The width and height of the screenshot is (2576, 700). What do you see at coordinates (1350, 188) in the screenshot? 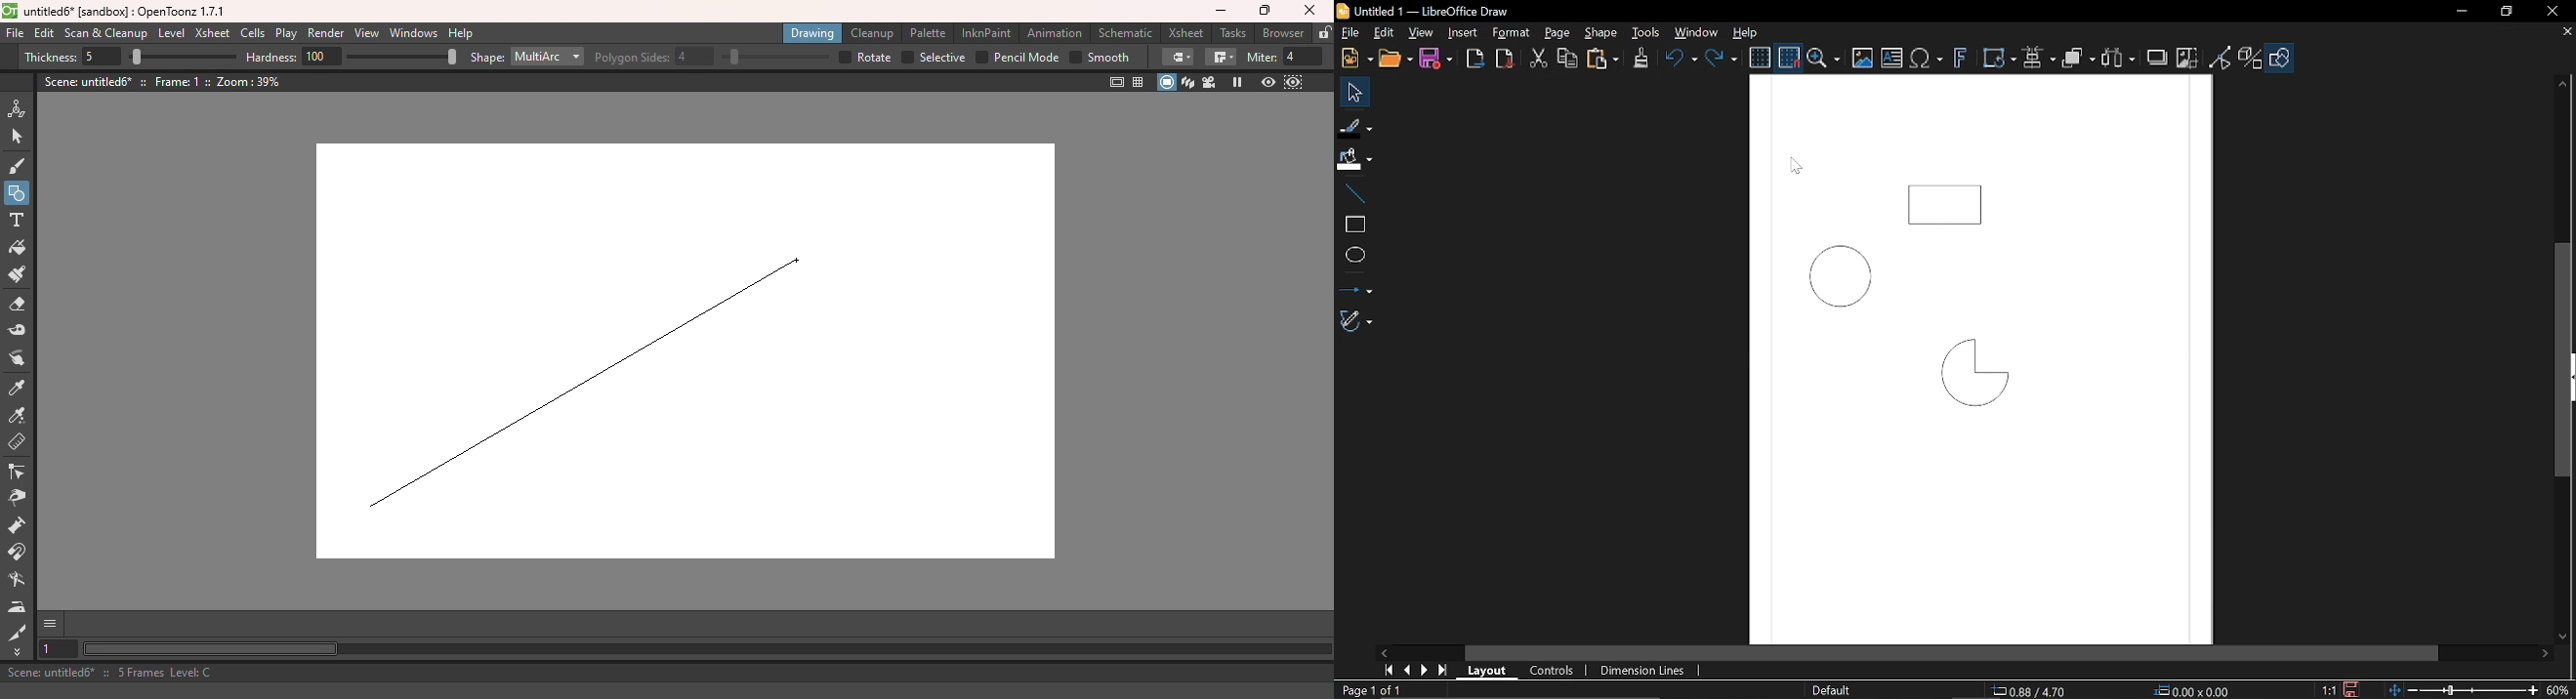
I see `Line` at bounding box center [1350, 188].